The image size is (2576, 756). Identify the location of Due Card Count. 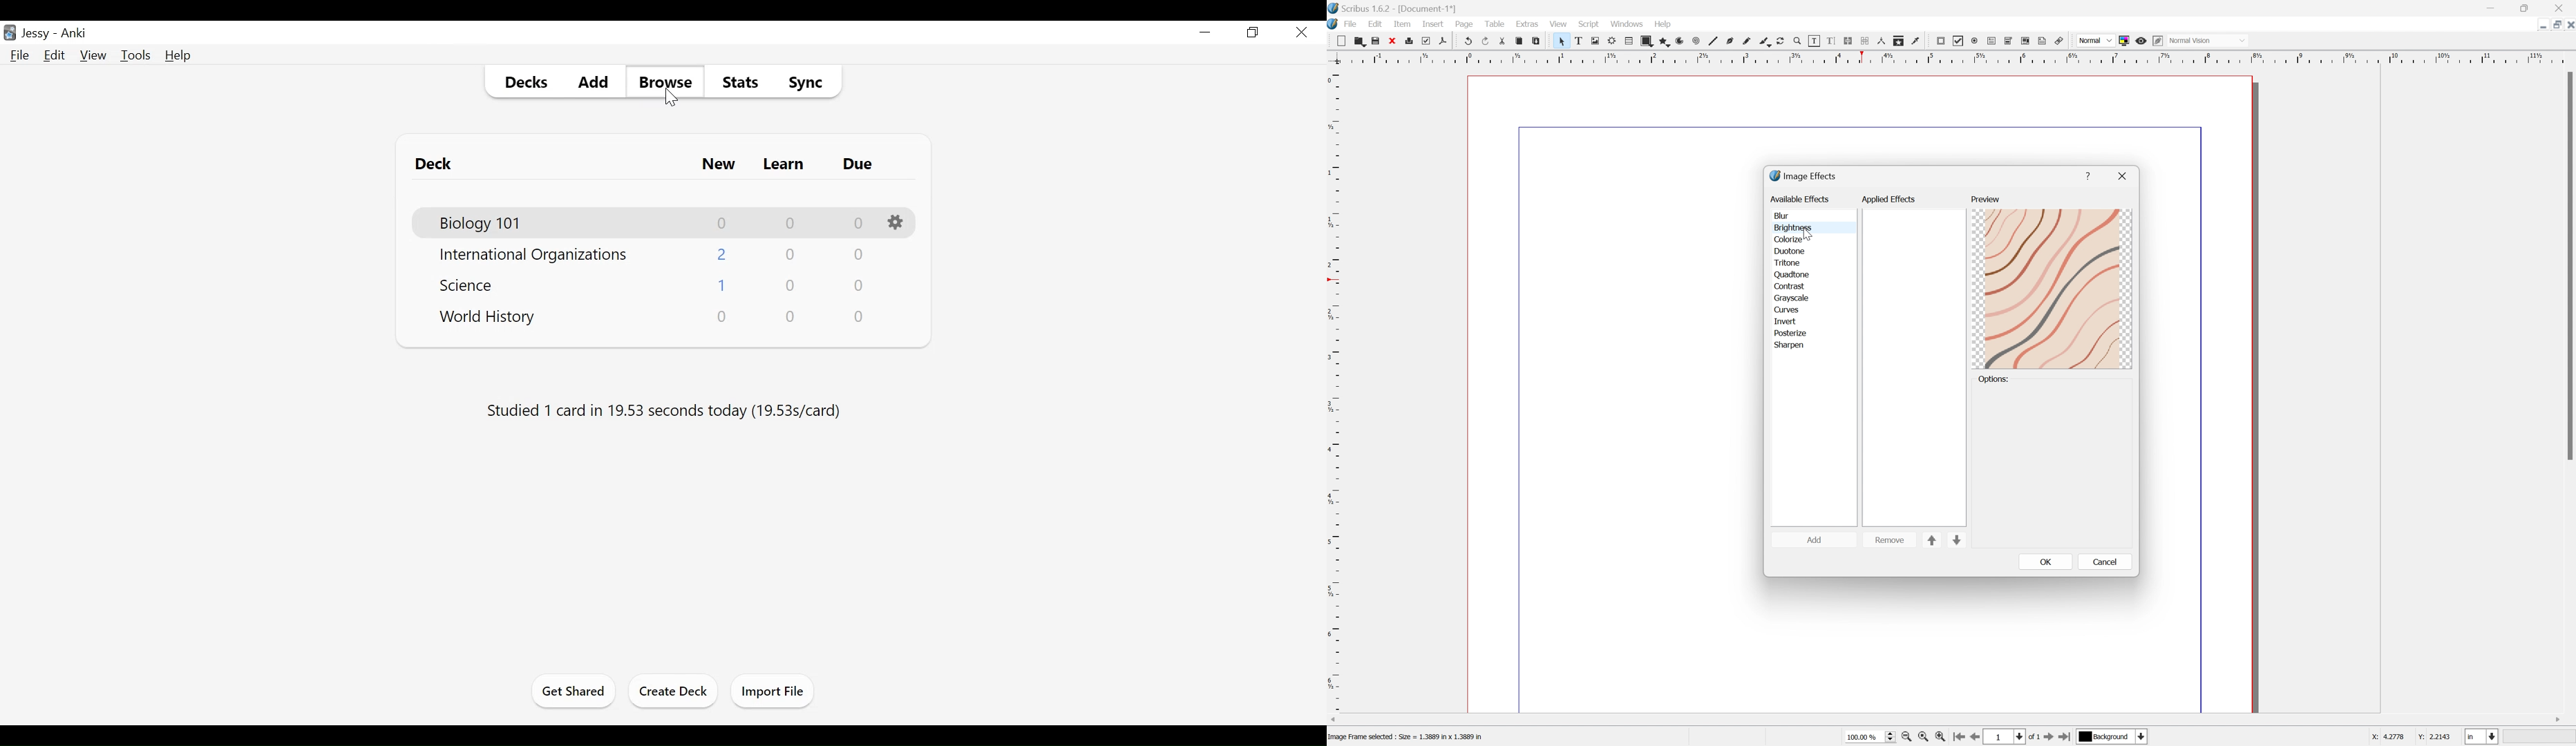
(858, 223).